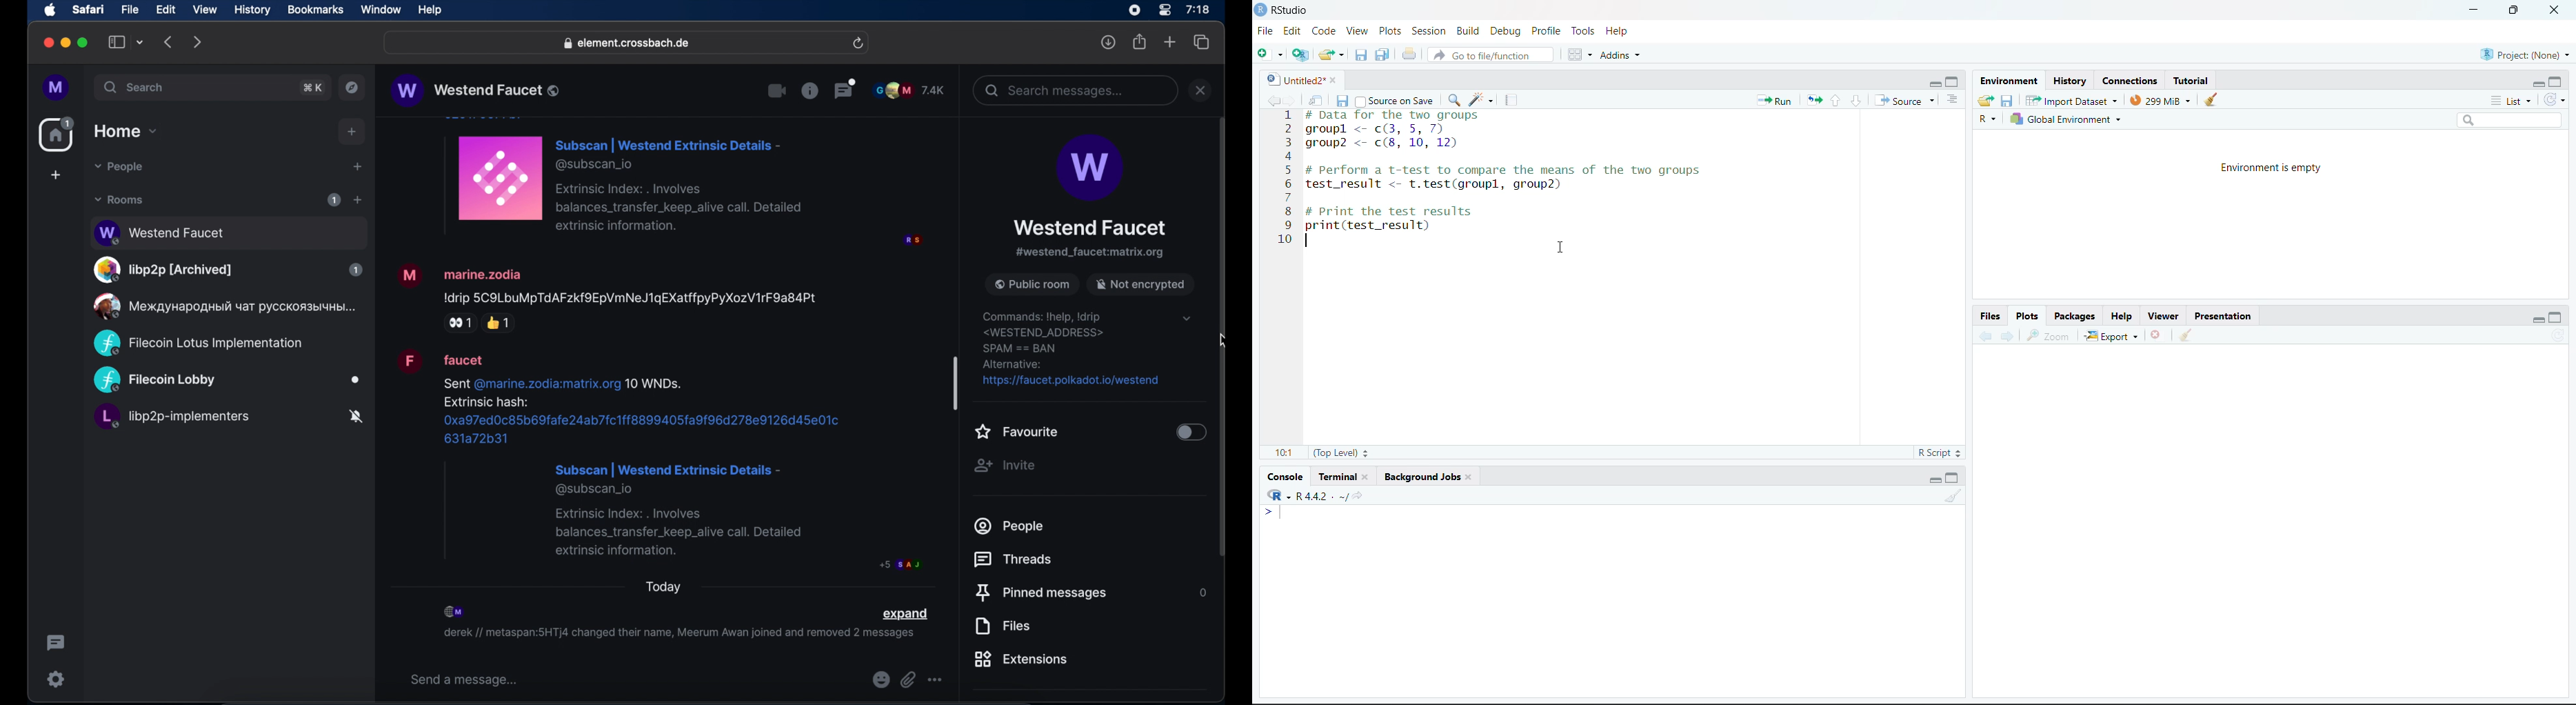  What do you see at coordinates (166, 9) in the screenshot?
I see `edit` at bounding box center [166, 9].